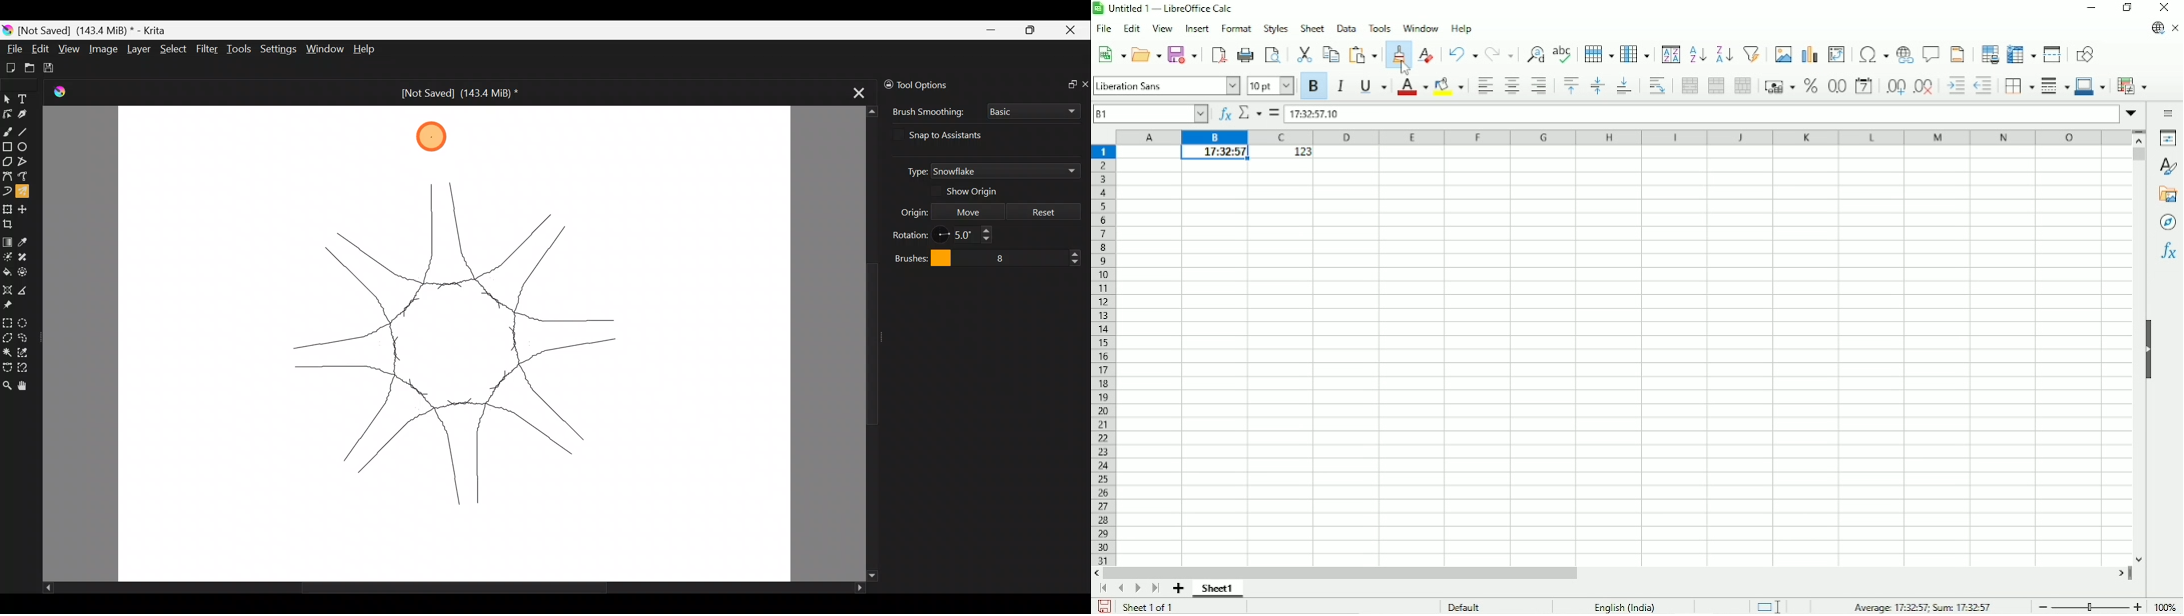  What do you see at coordinates (1032, 29) in the screenshot?
I see `Maximize` at bounding box center [1032, 29].